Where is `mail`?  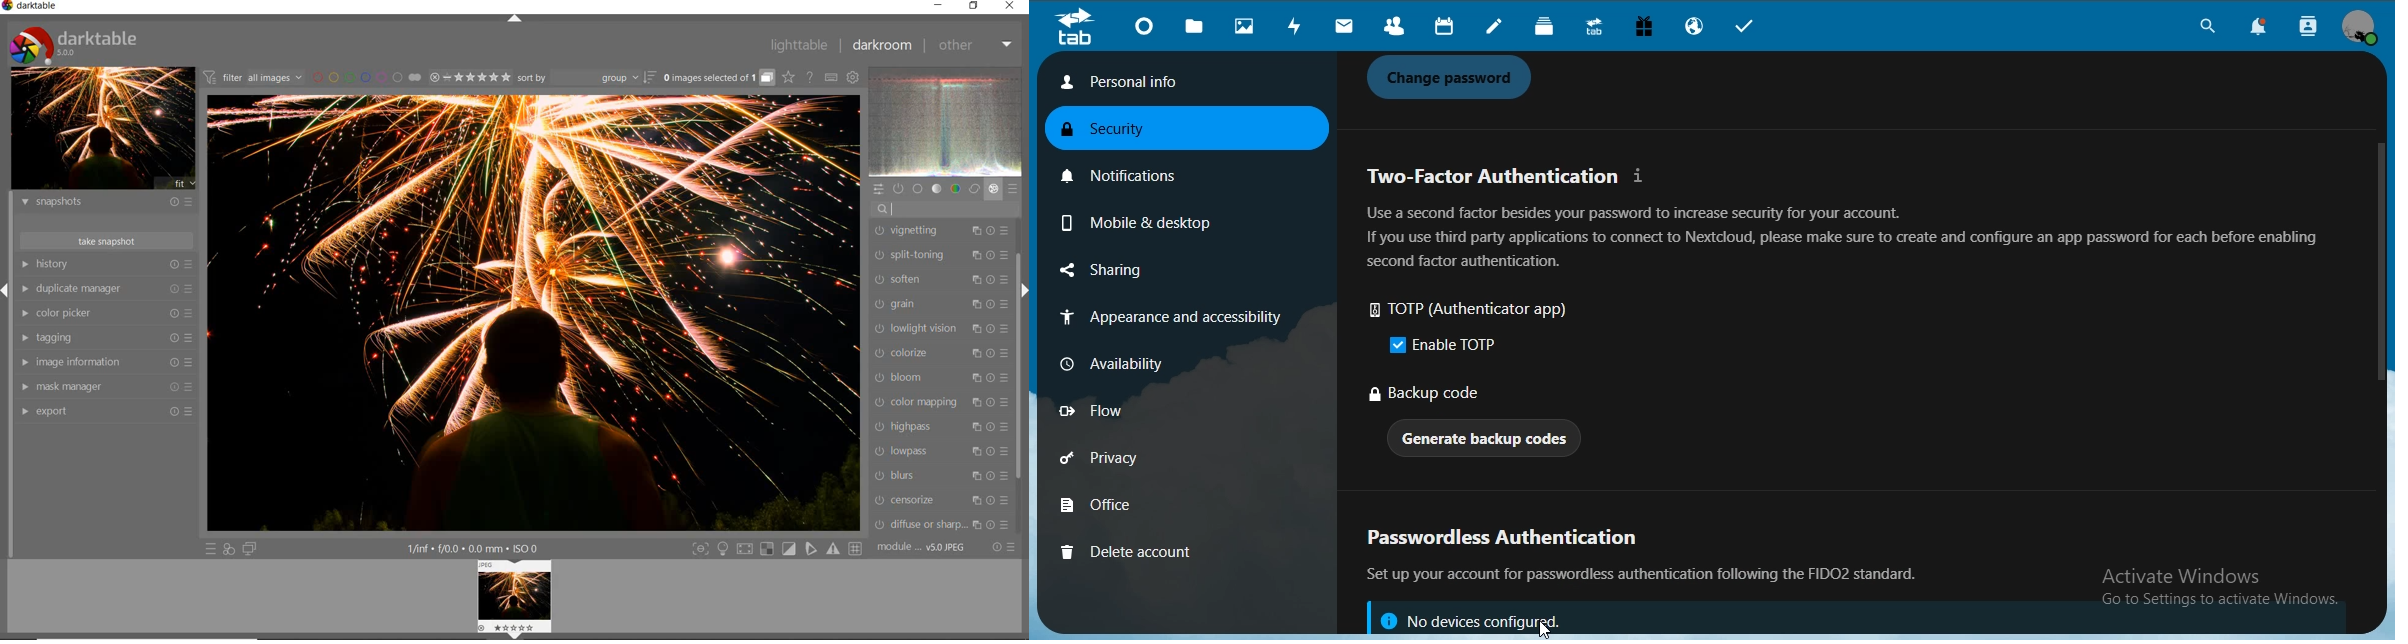 mail is located at coordinates (1345, 27).